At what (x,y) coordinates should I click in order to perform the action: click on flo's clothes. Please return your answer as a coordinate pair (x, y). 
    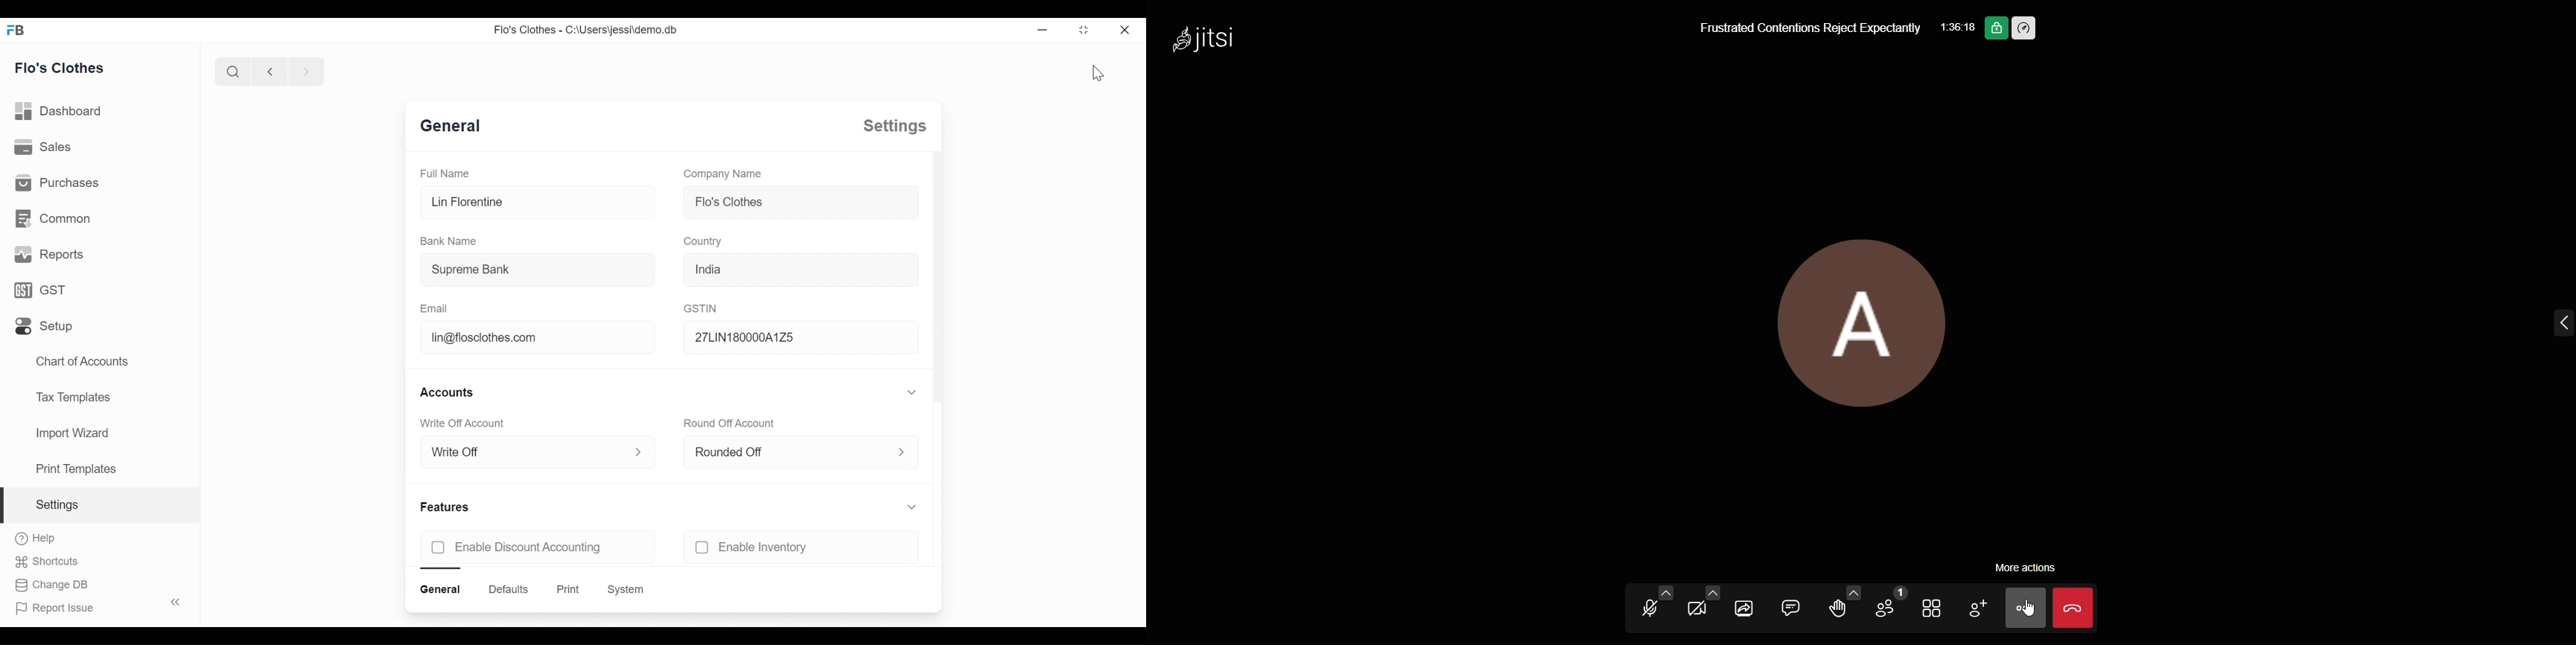
    Looking at the image, I should click on (60, 67).